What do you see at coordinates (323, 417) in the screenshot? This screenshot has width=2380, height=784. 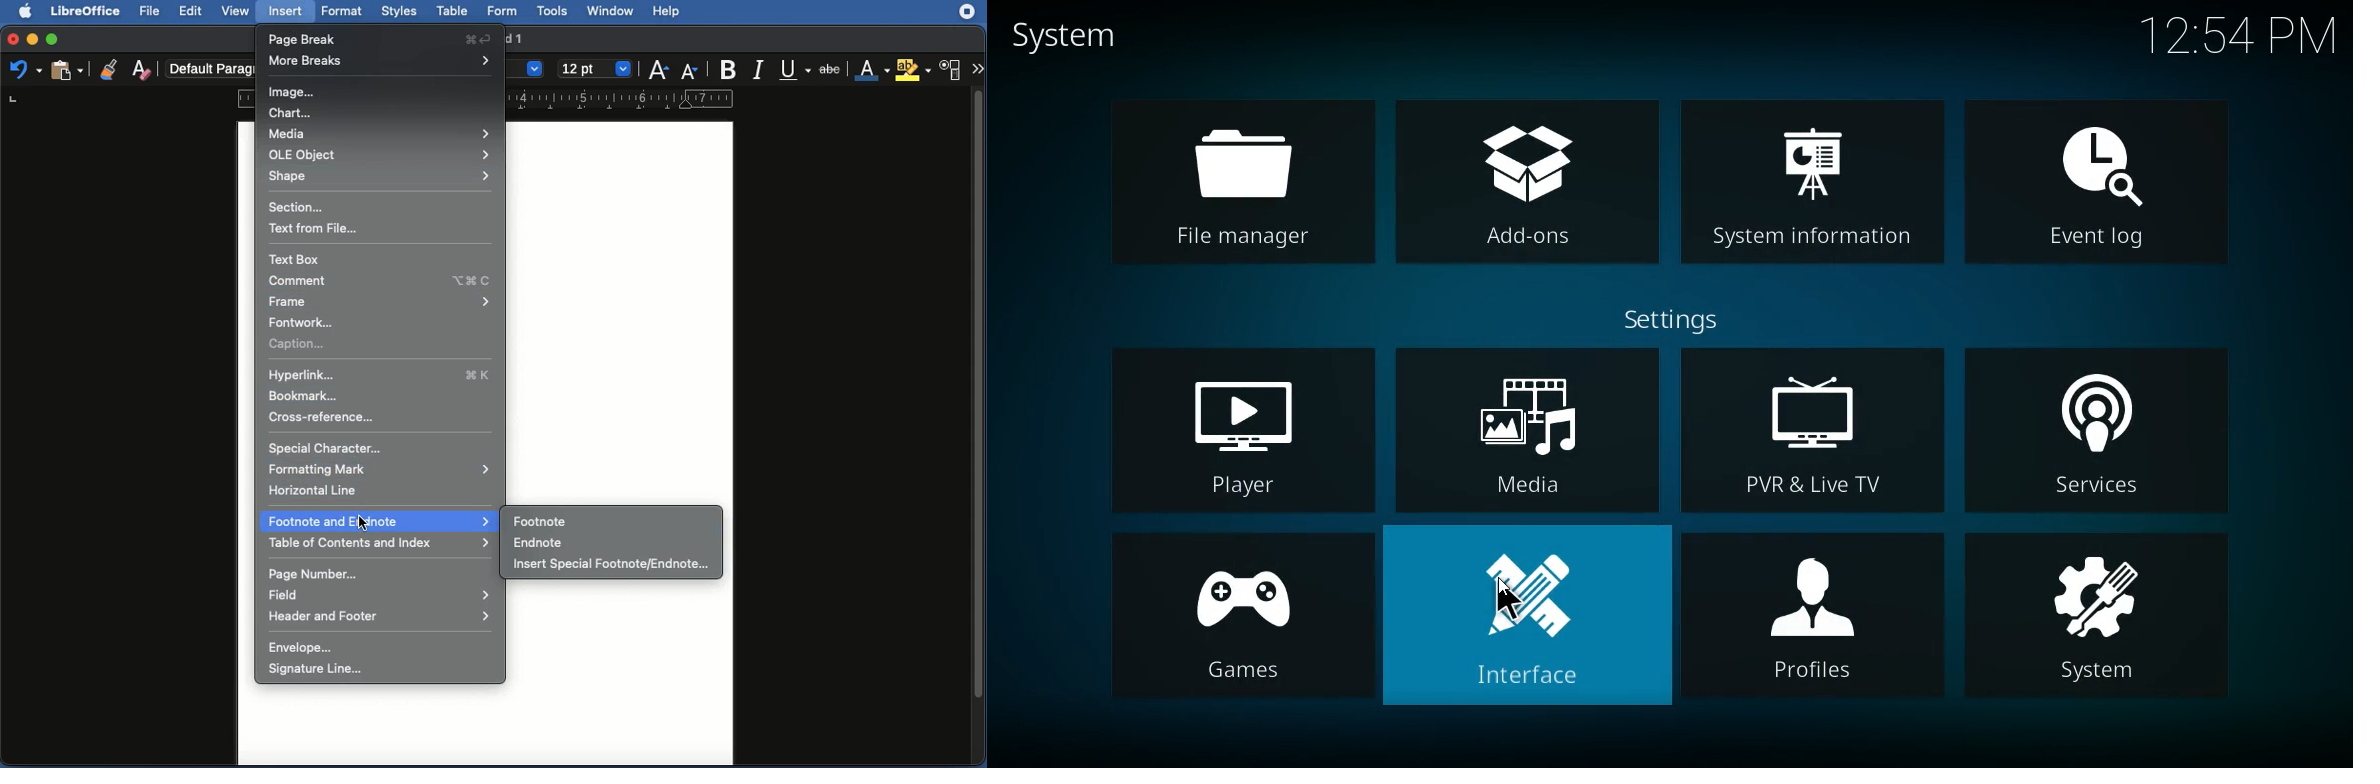 I see `Cross reference` at bounding box center [323, 417].